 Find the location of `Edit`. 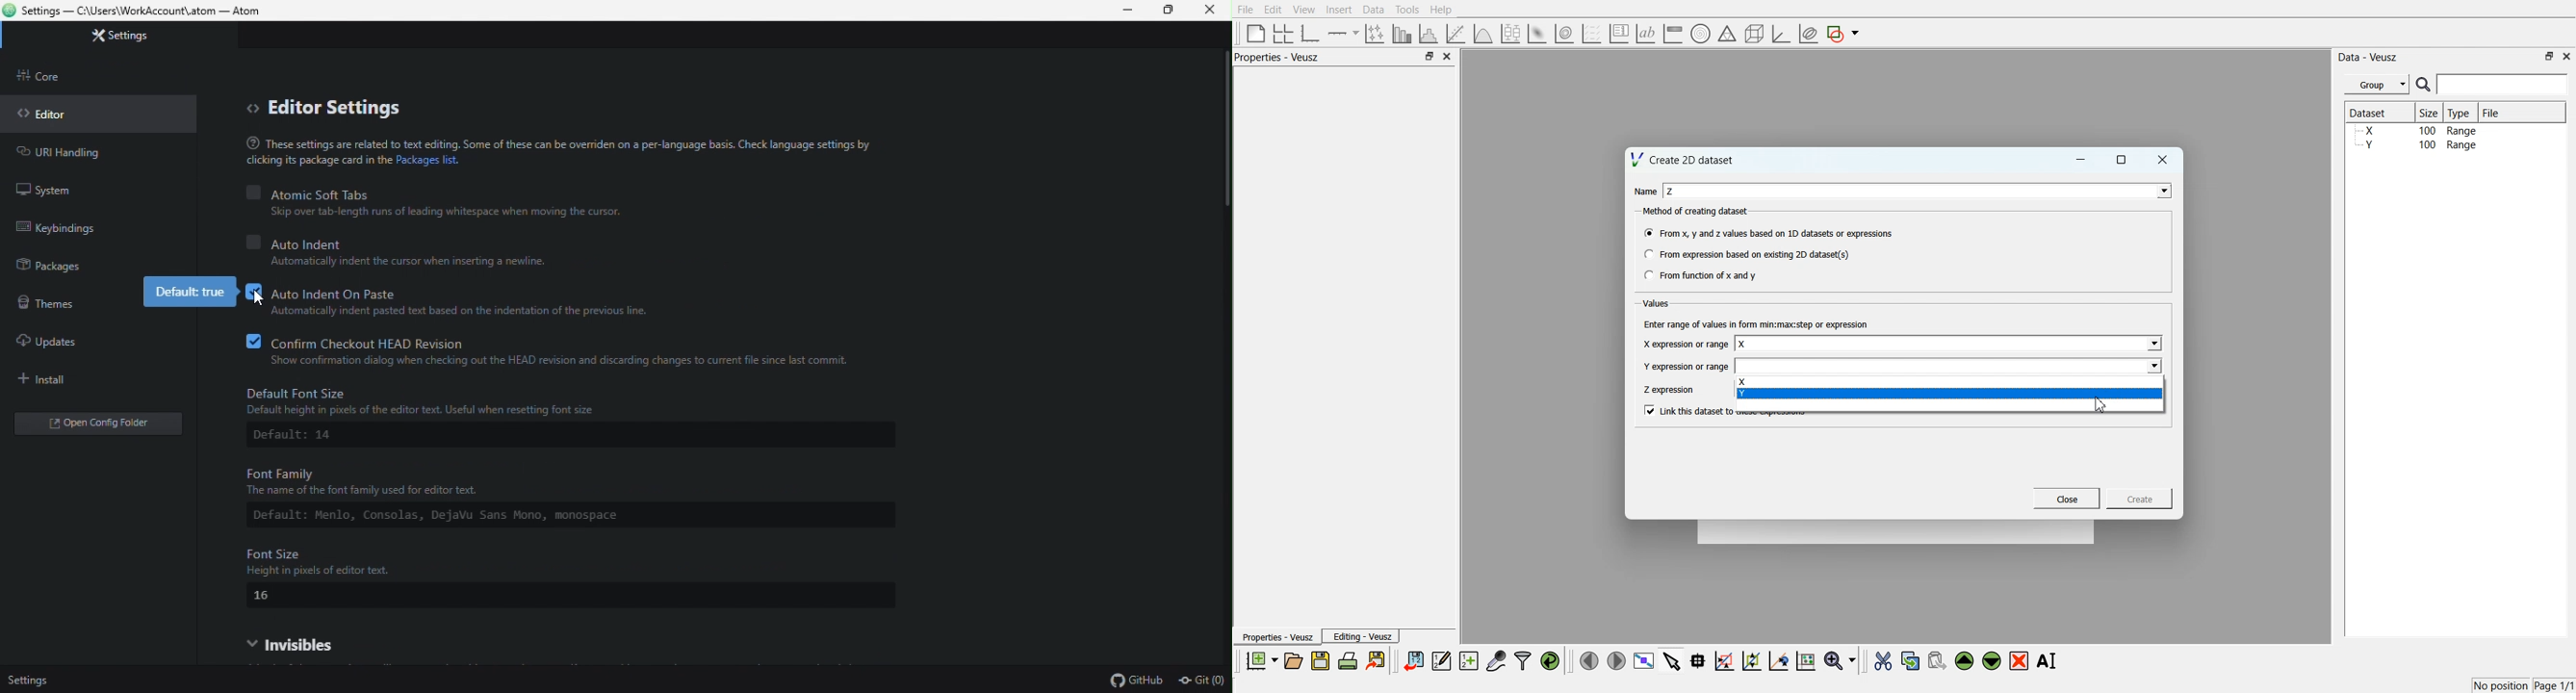

Edit is located at coordinates (1272, 10).